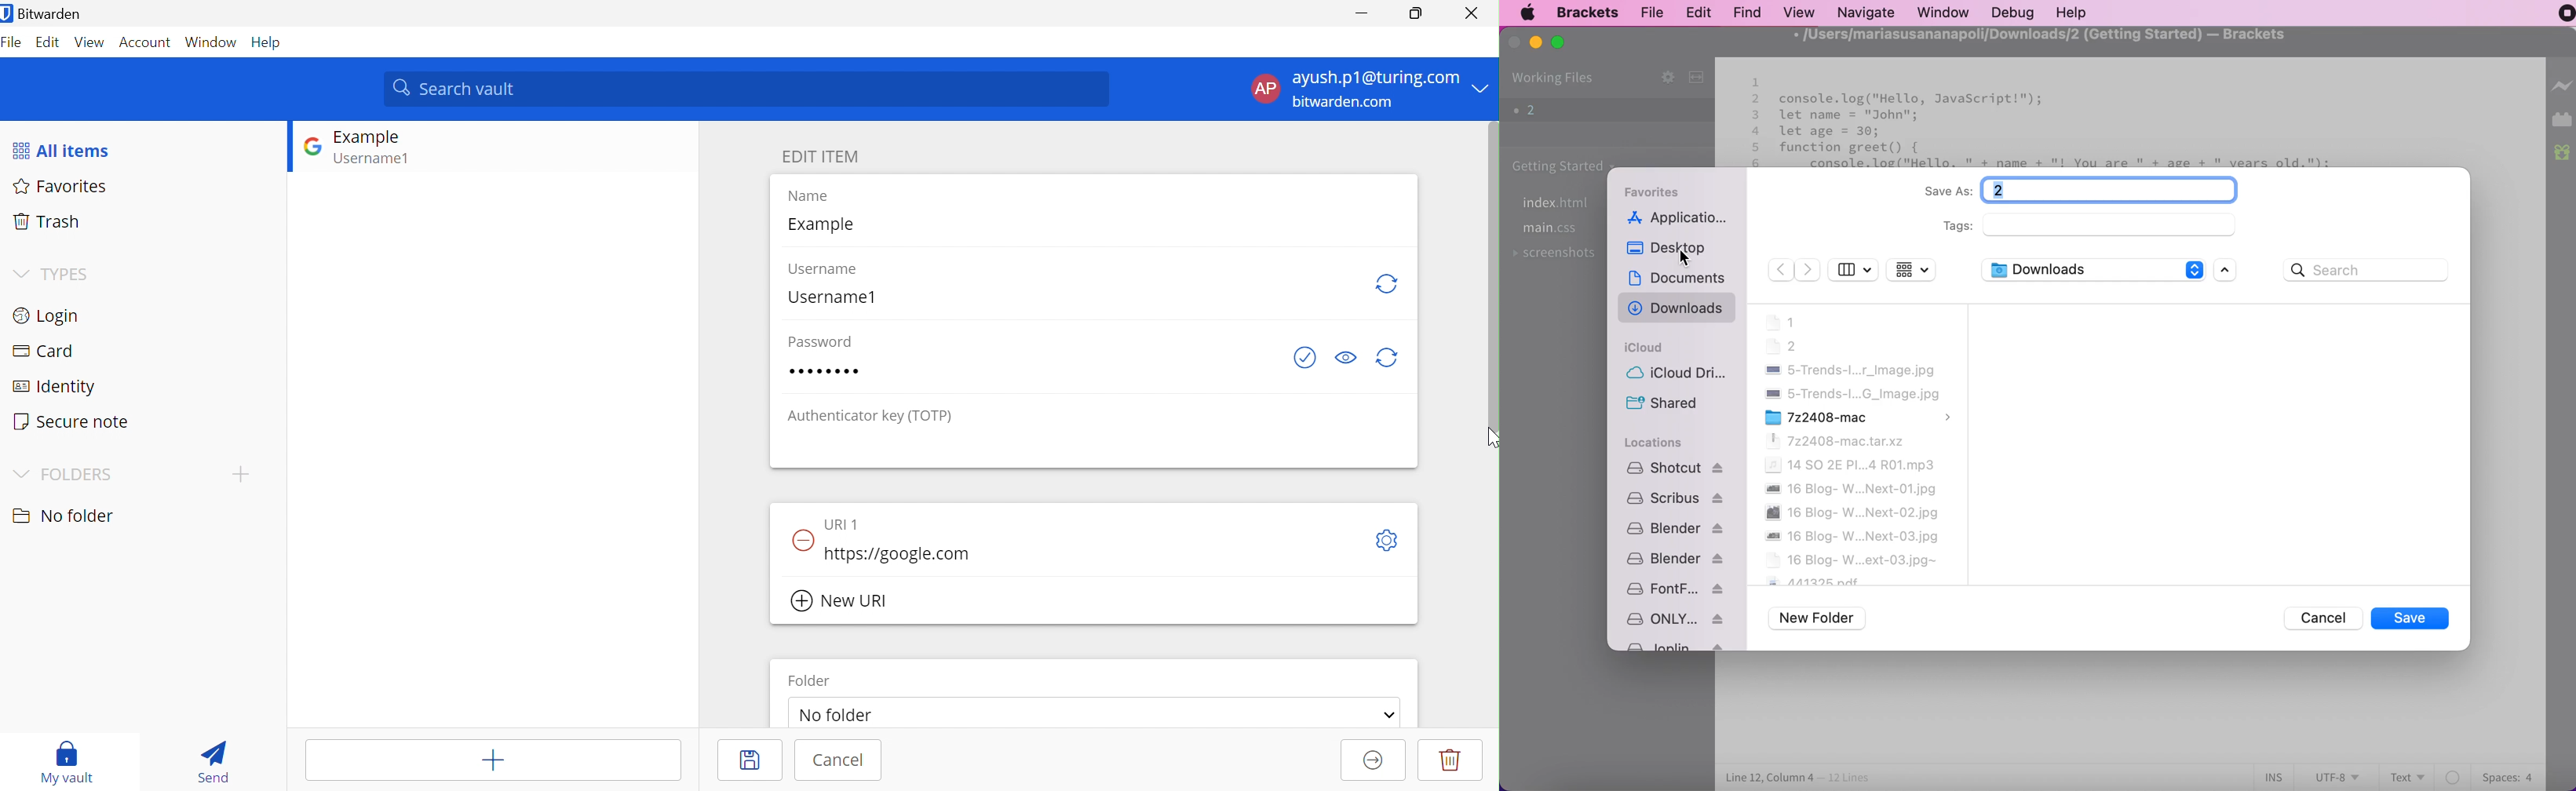 The image size is (2576, 812). What do you see at coordinates (1850, 489) in the screenshot?
I see `16 blog-W...Next-01.jpg` at bounding box center [1850, 489].